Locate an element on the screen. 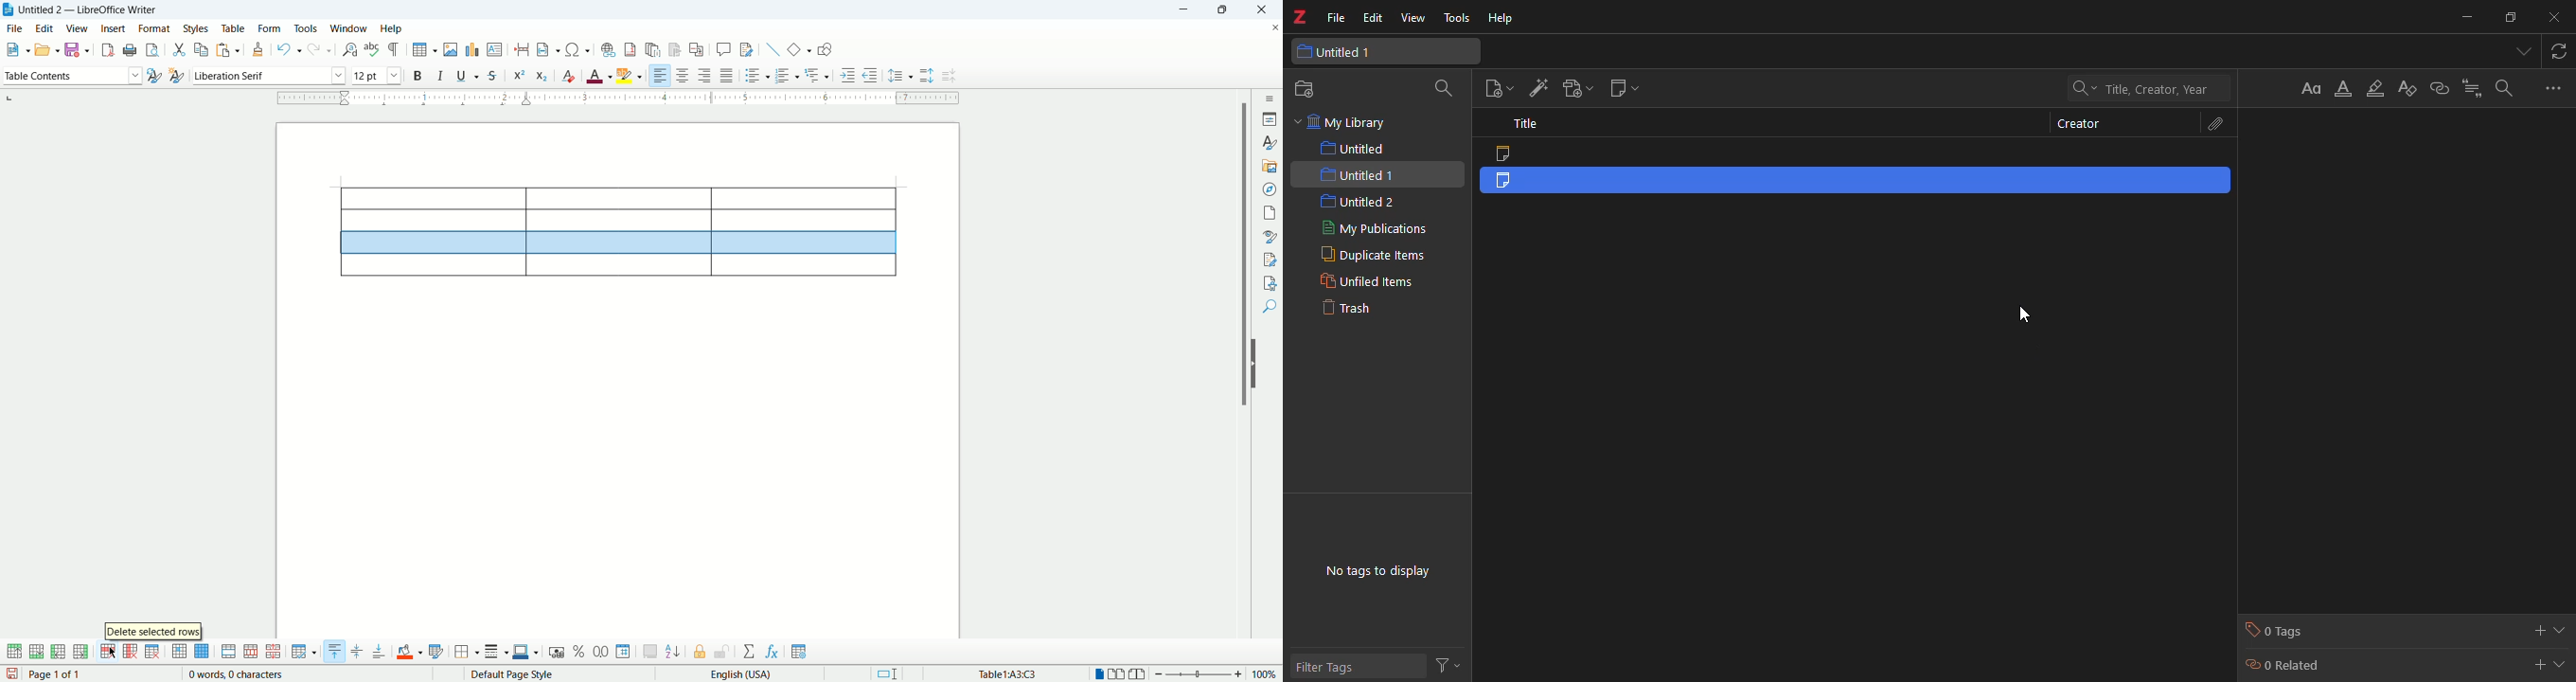  no tags to display is located at coordinates (1386, 573).